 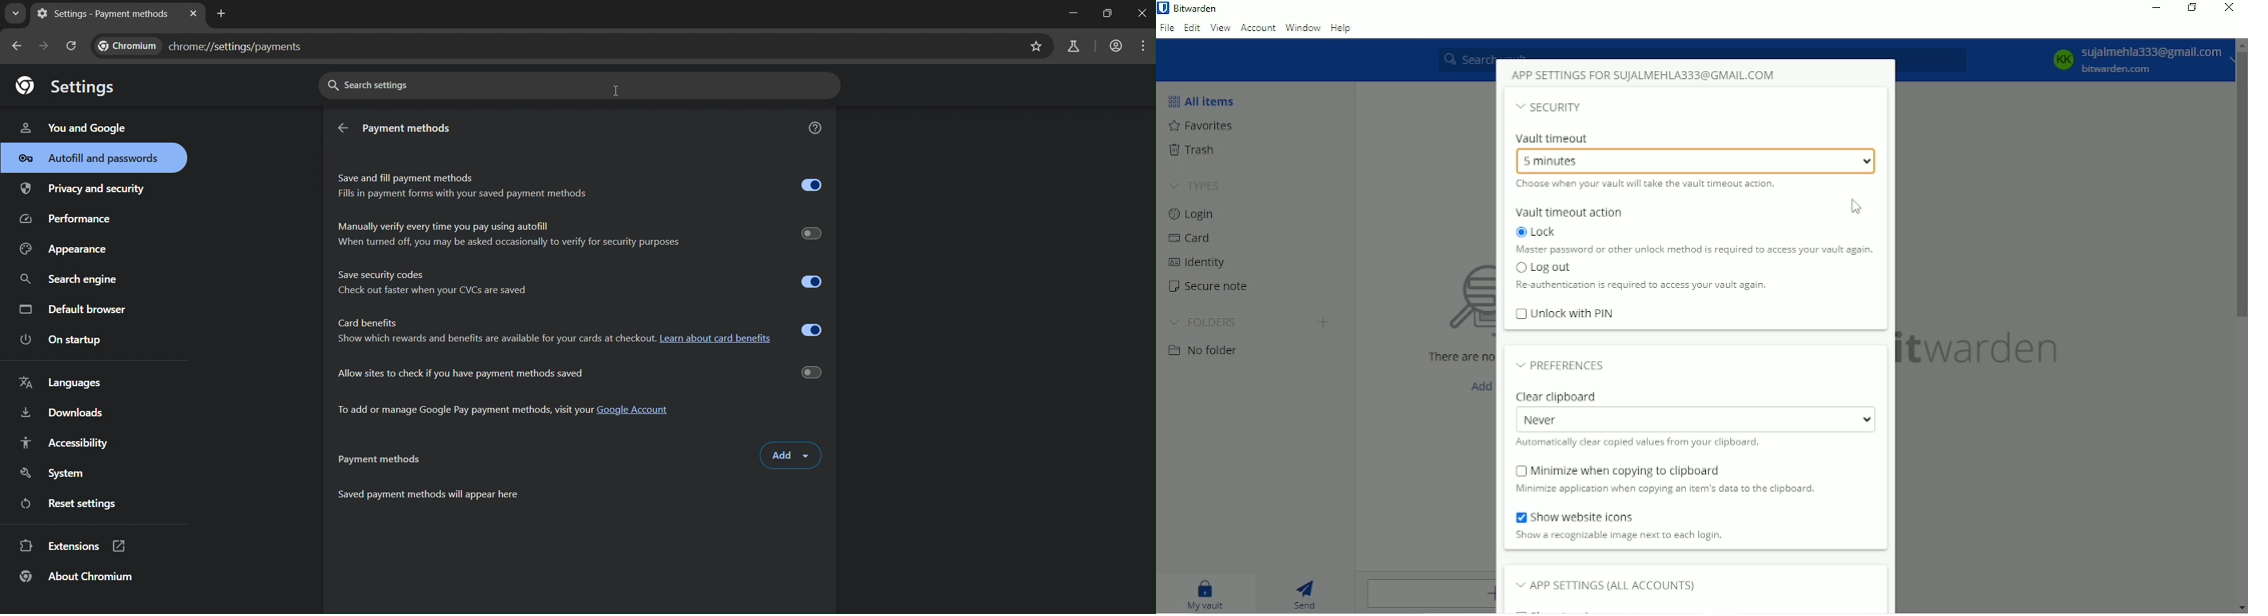 I want to click on downloads, so click(x=63, y=411).